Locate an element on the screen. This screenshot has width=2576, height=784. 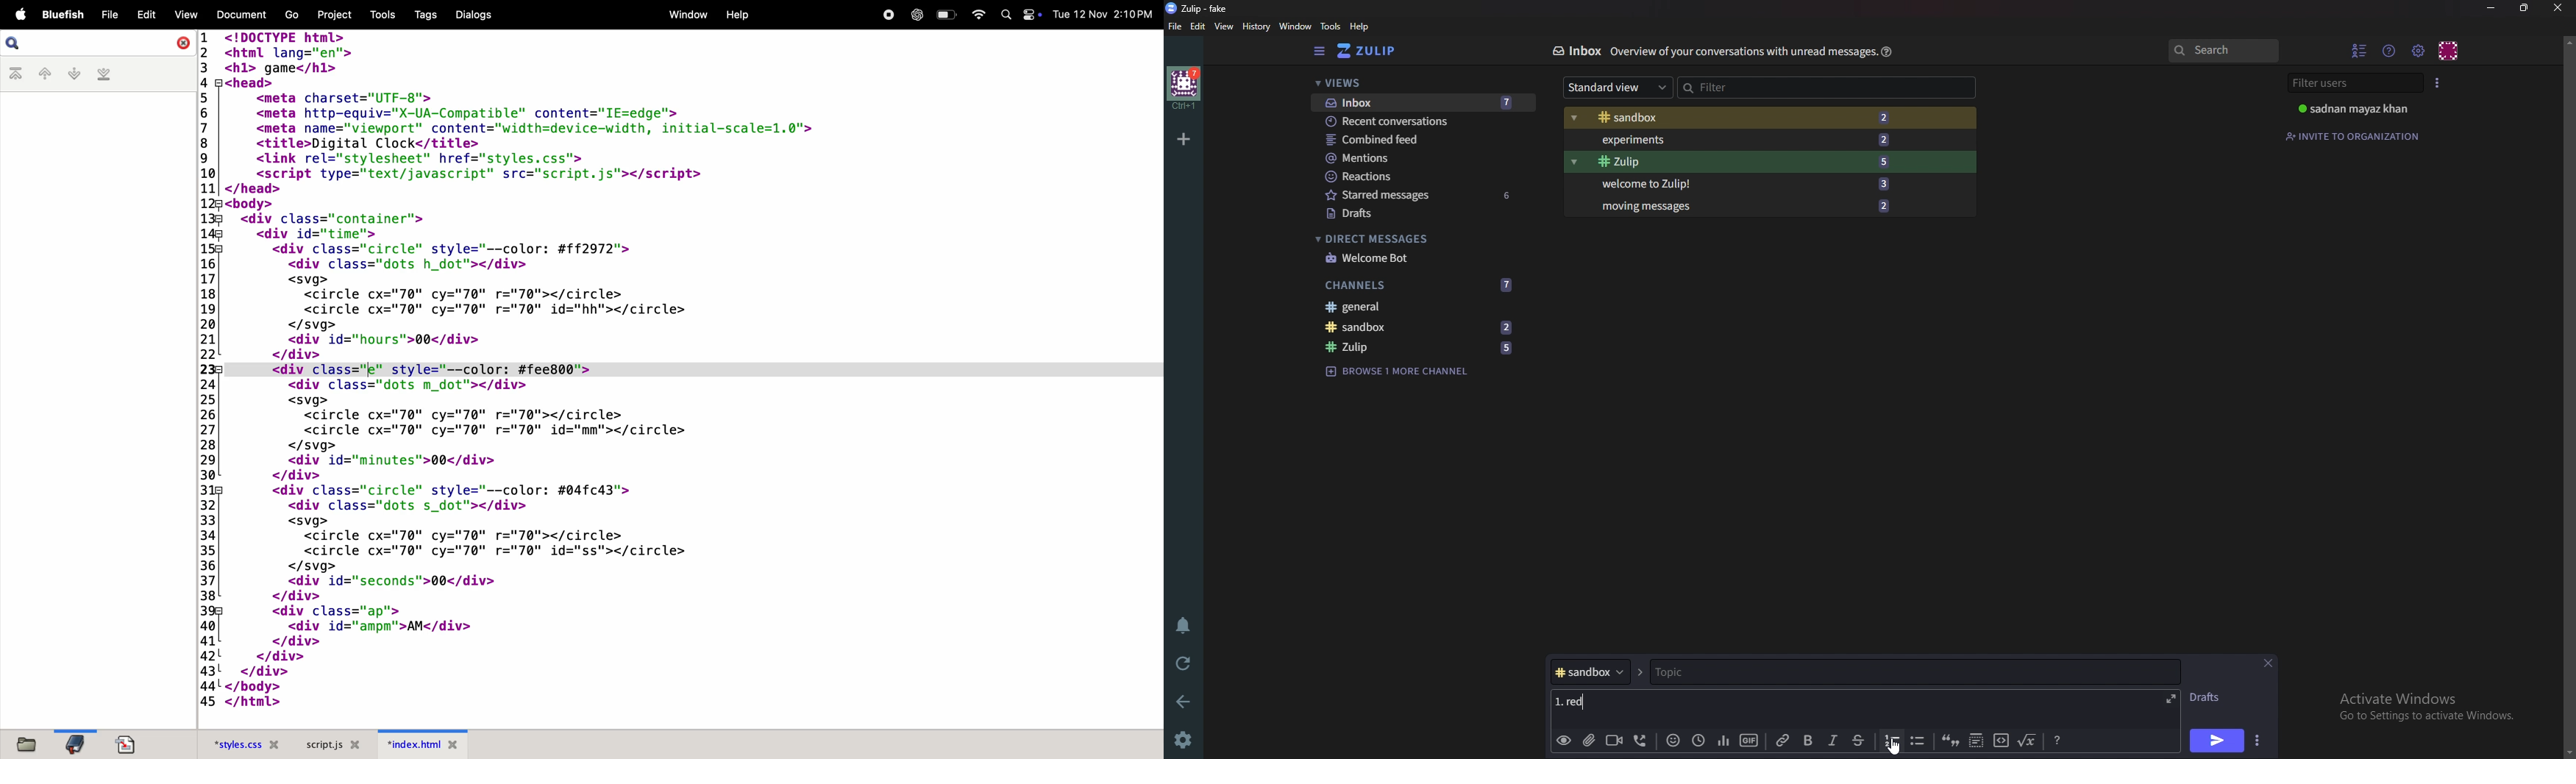
document is located at coordinates (244, 15).